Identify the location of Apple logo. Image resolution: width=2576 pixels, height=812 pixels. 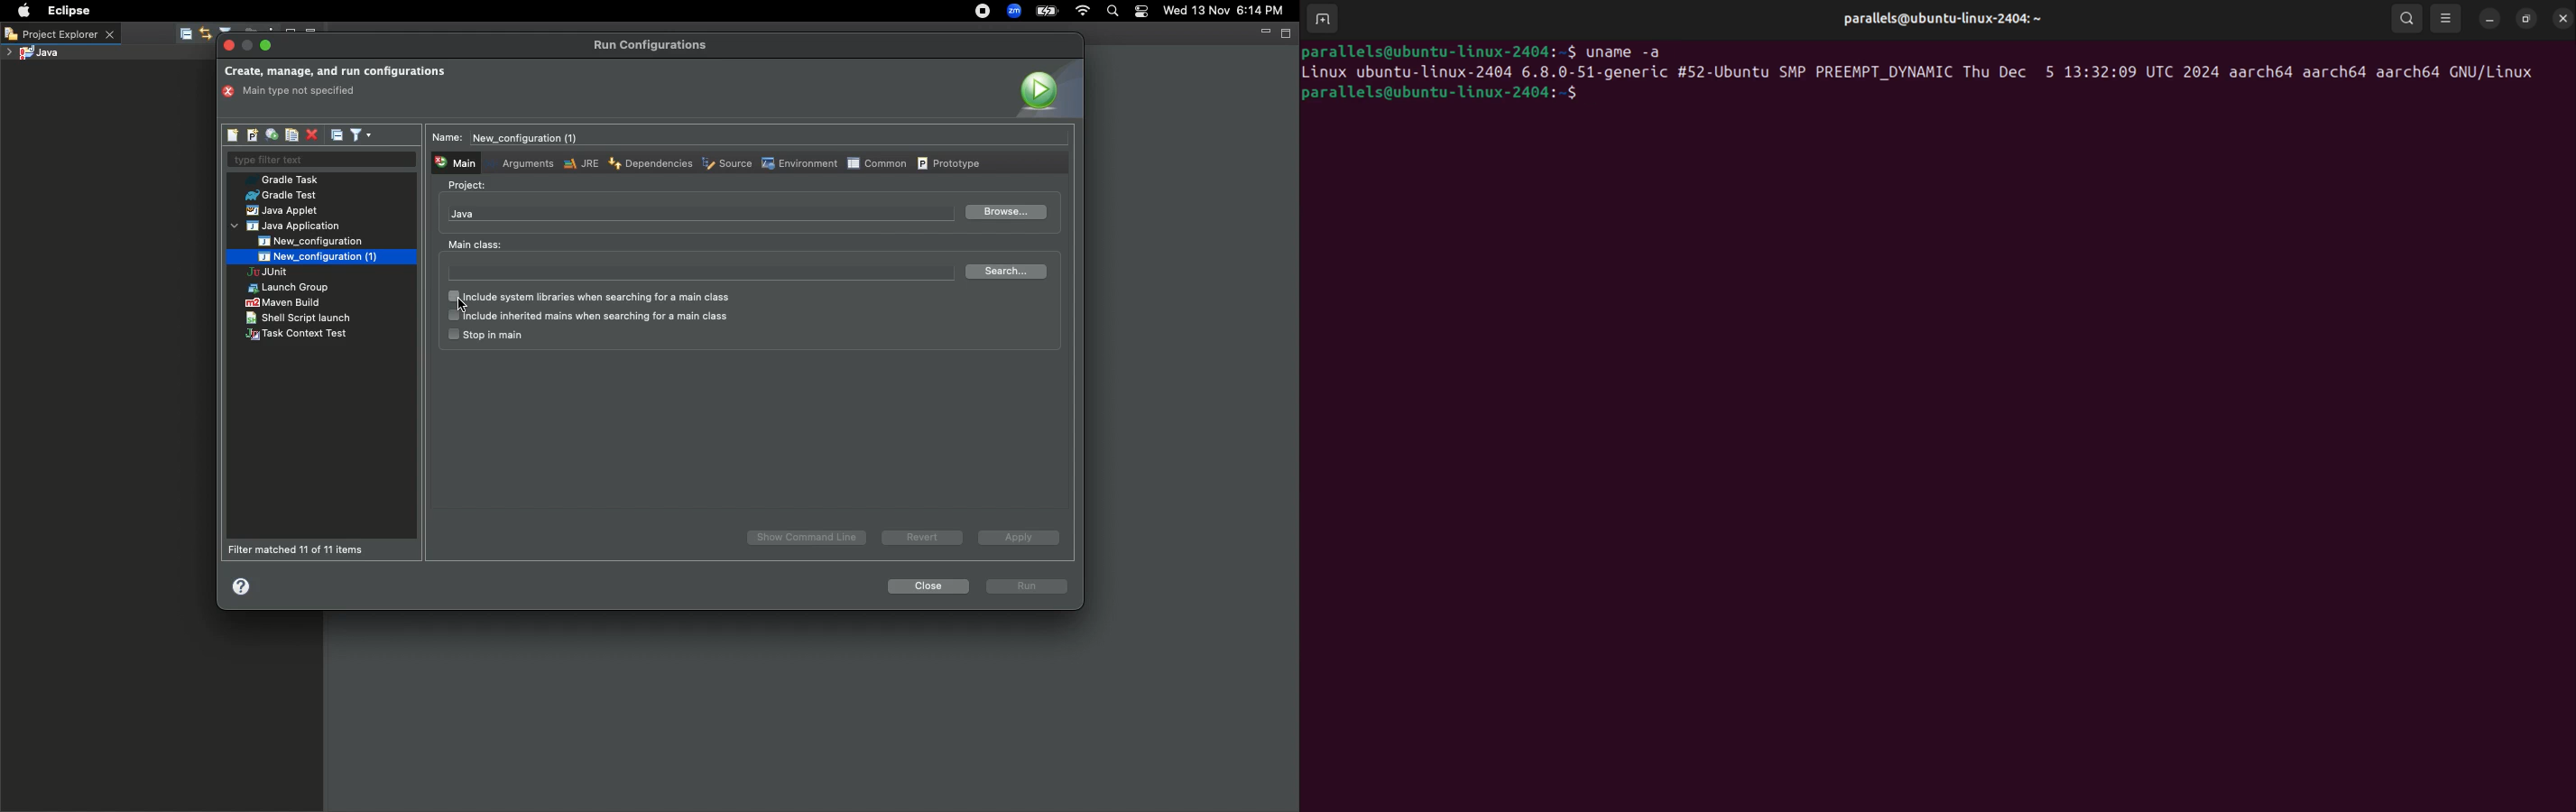
(22, 11).